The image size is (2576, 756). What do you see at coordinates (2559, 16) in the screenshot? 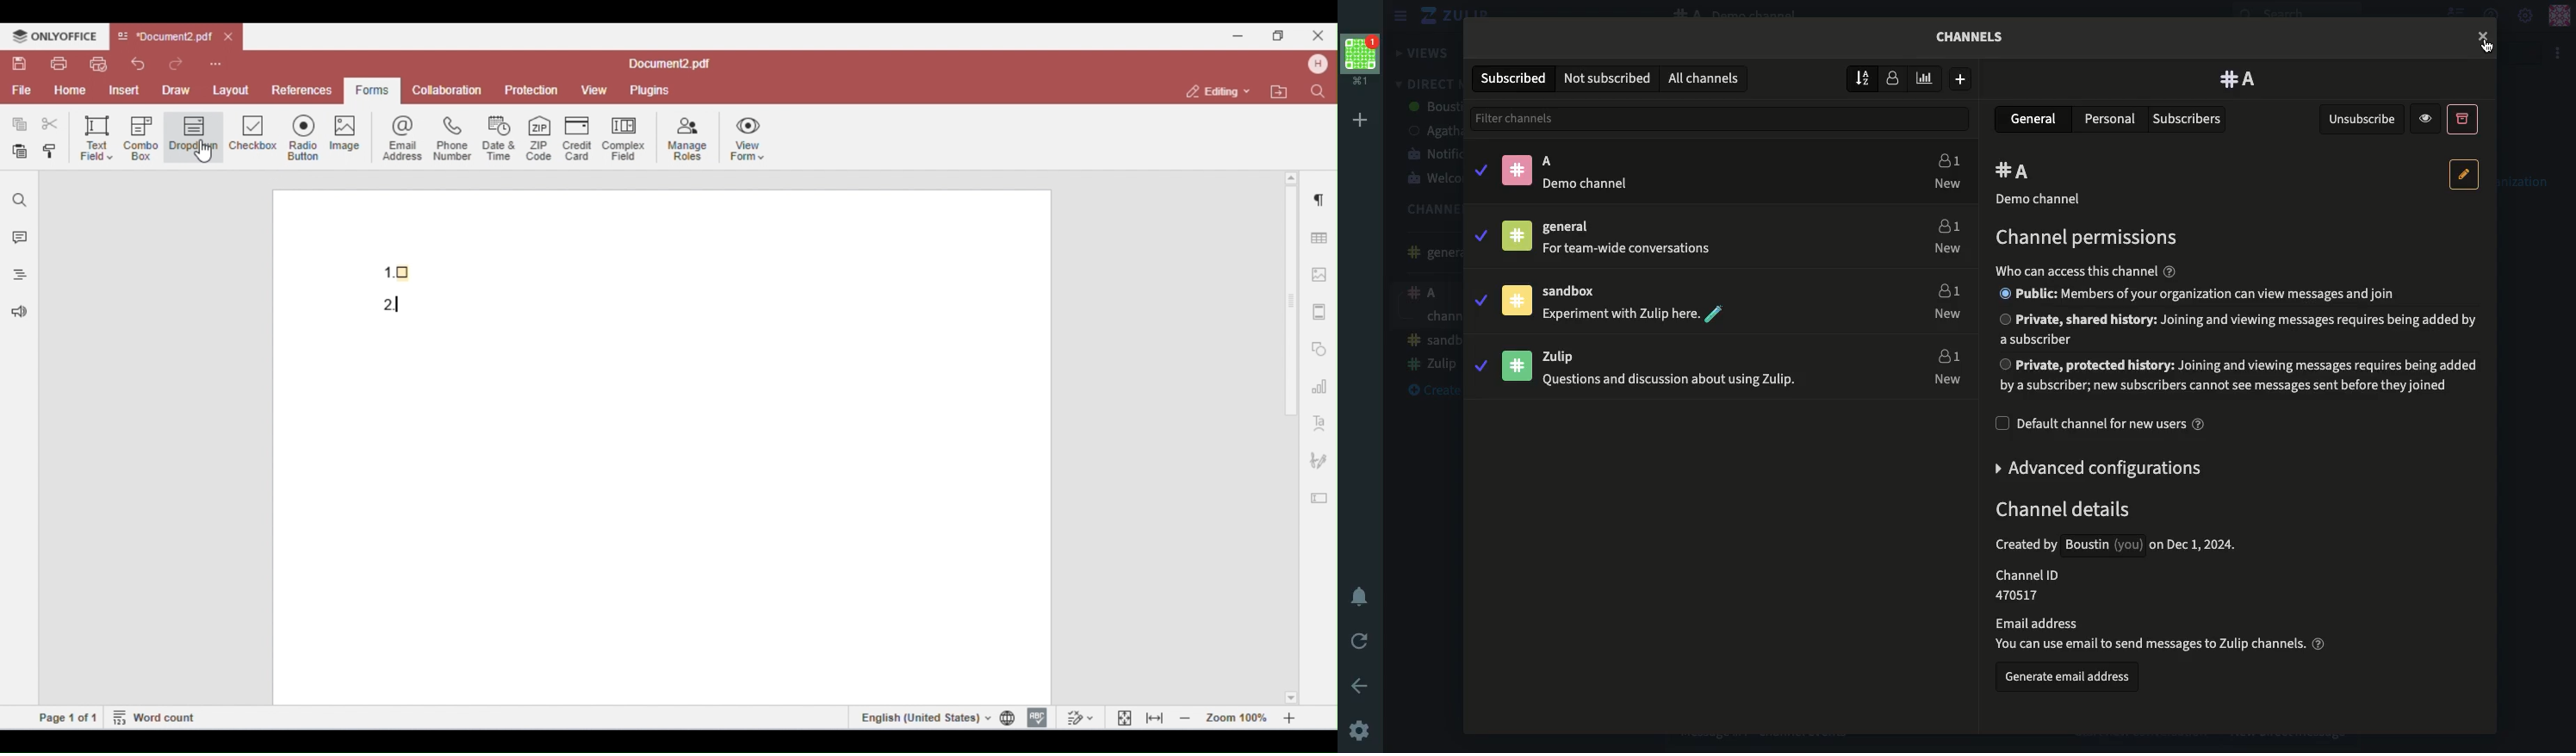
I see `Profile` at bounding box center [2559, 16].